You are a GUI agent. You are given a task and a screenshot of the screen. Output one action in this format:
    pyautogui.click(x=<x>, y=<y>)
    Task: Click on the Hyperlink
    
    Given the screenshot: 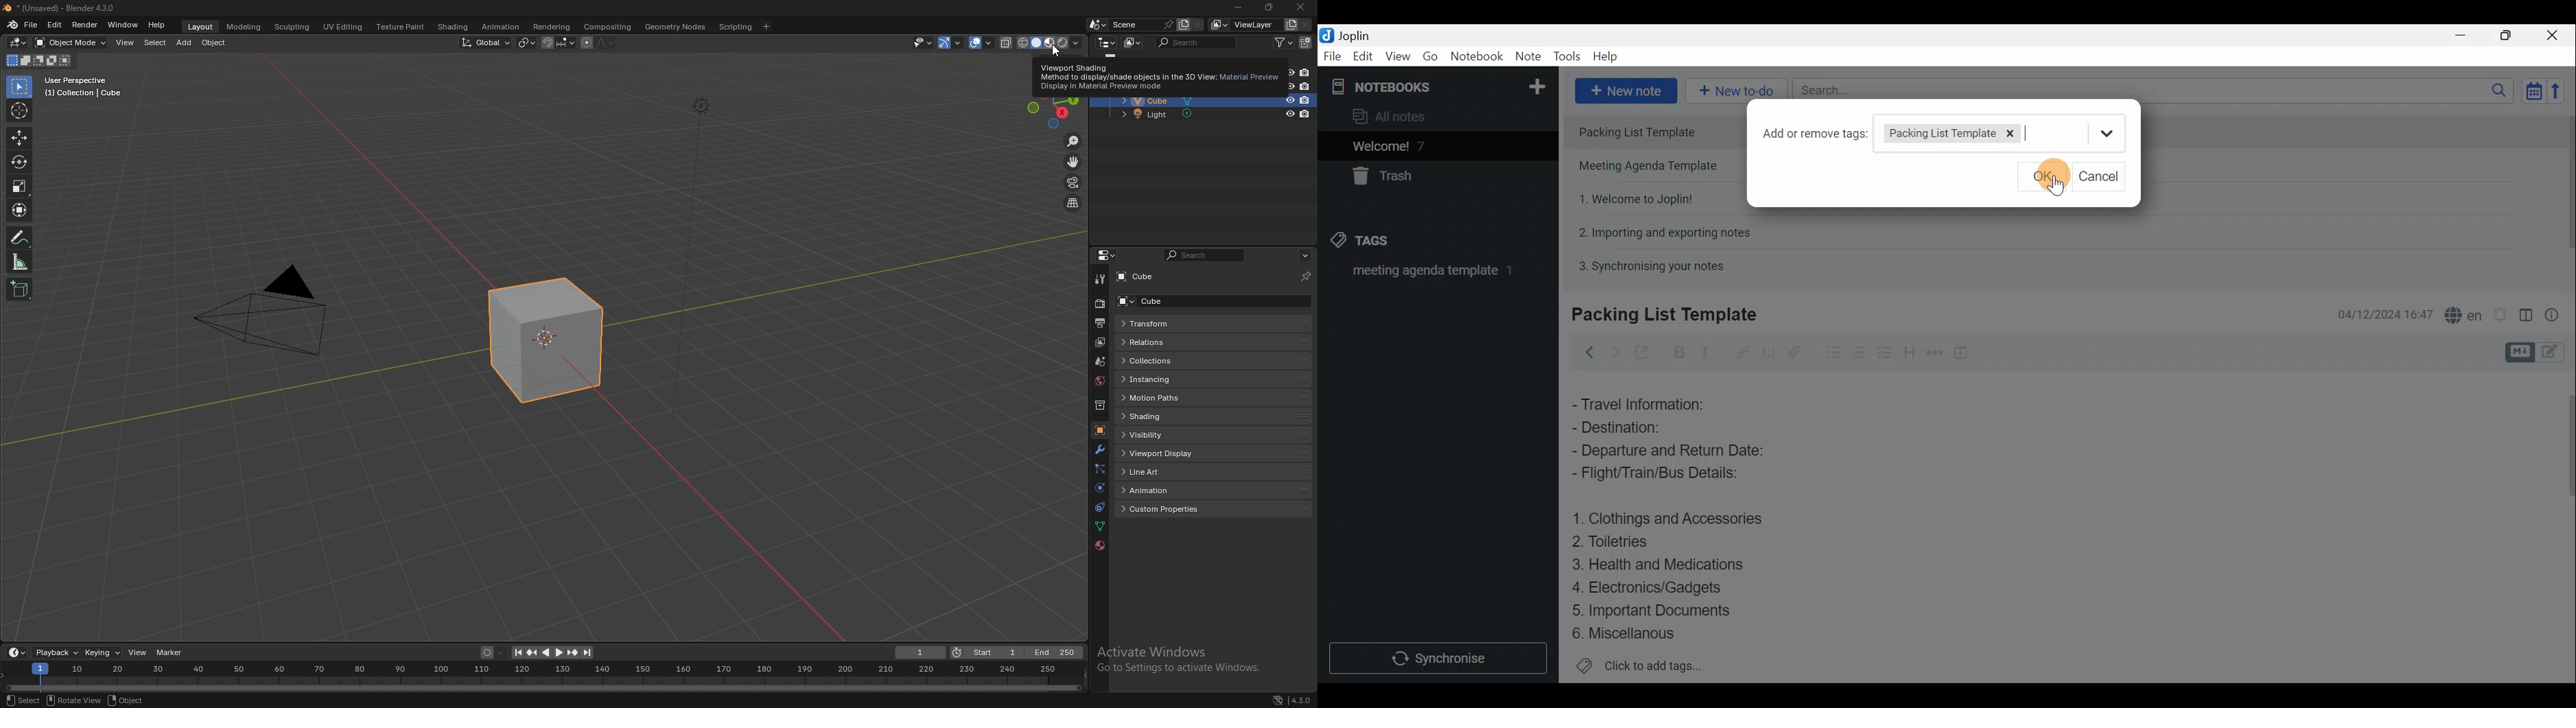 What is the action you would take?
    pyautogui.click(x=1740, y=351)
    